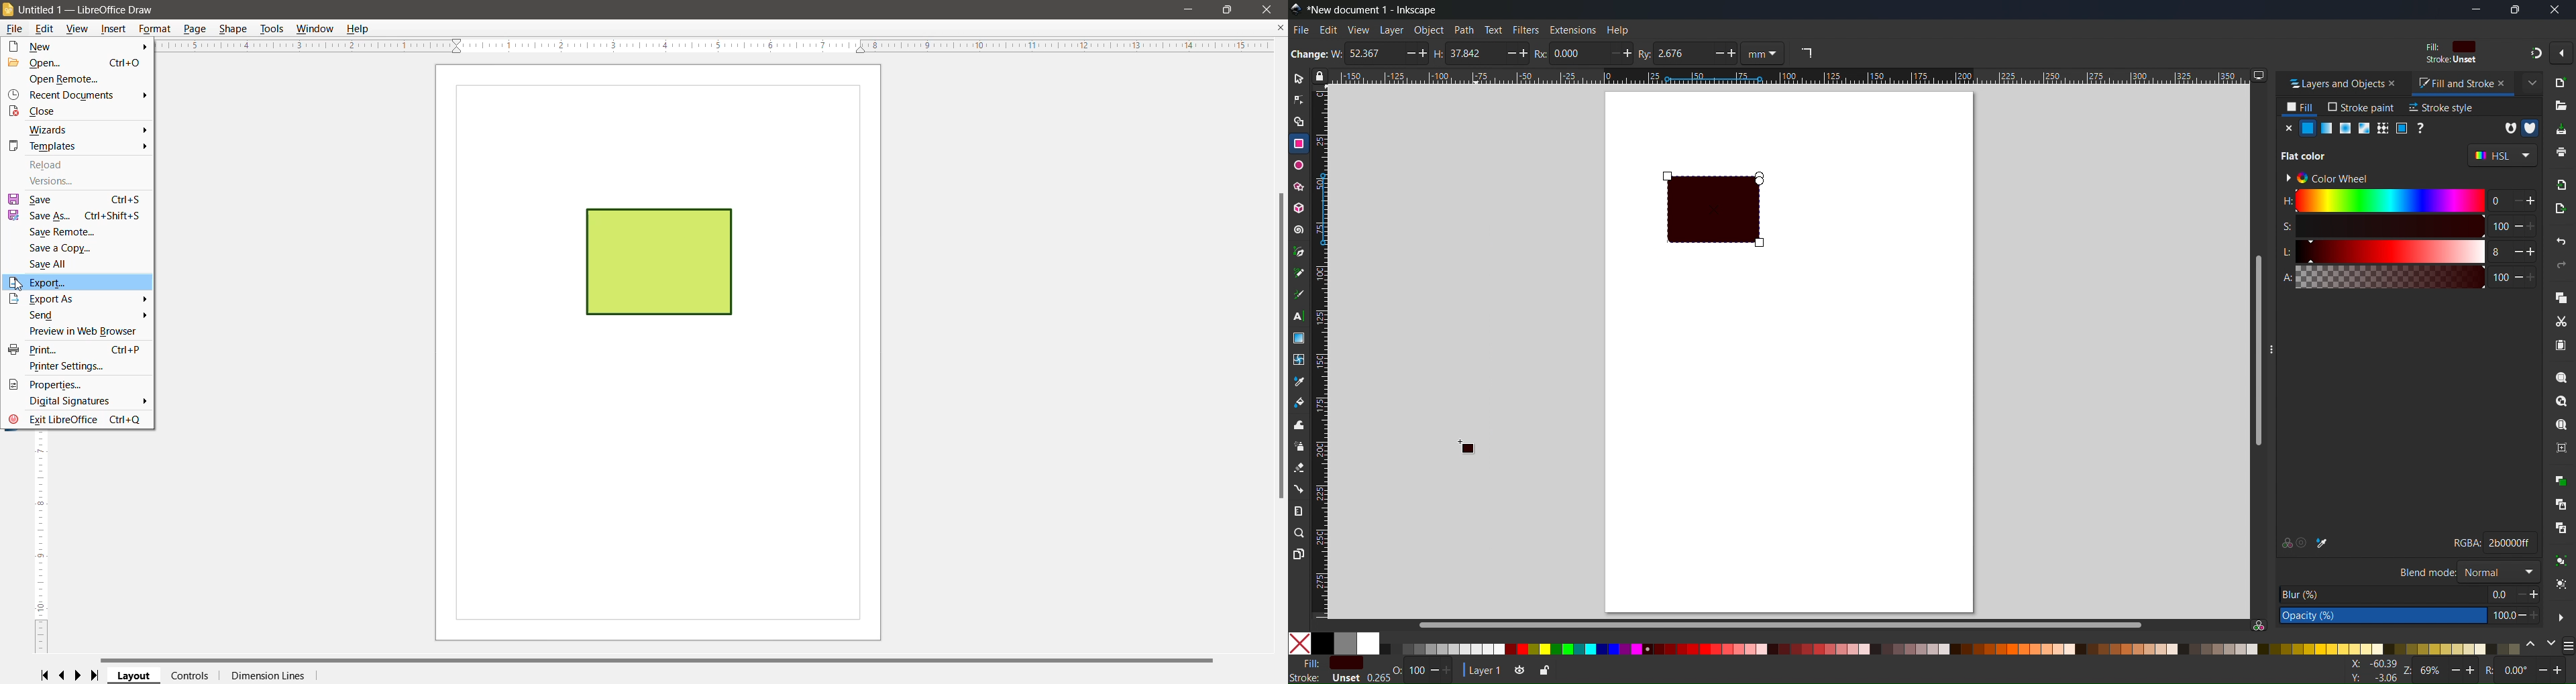 This screenshot has height=700, width=2576. What do you see at coordinates (40, 111) in the screenshot?
I see `Close` at bounding box center [40, 111].